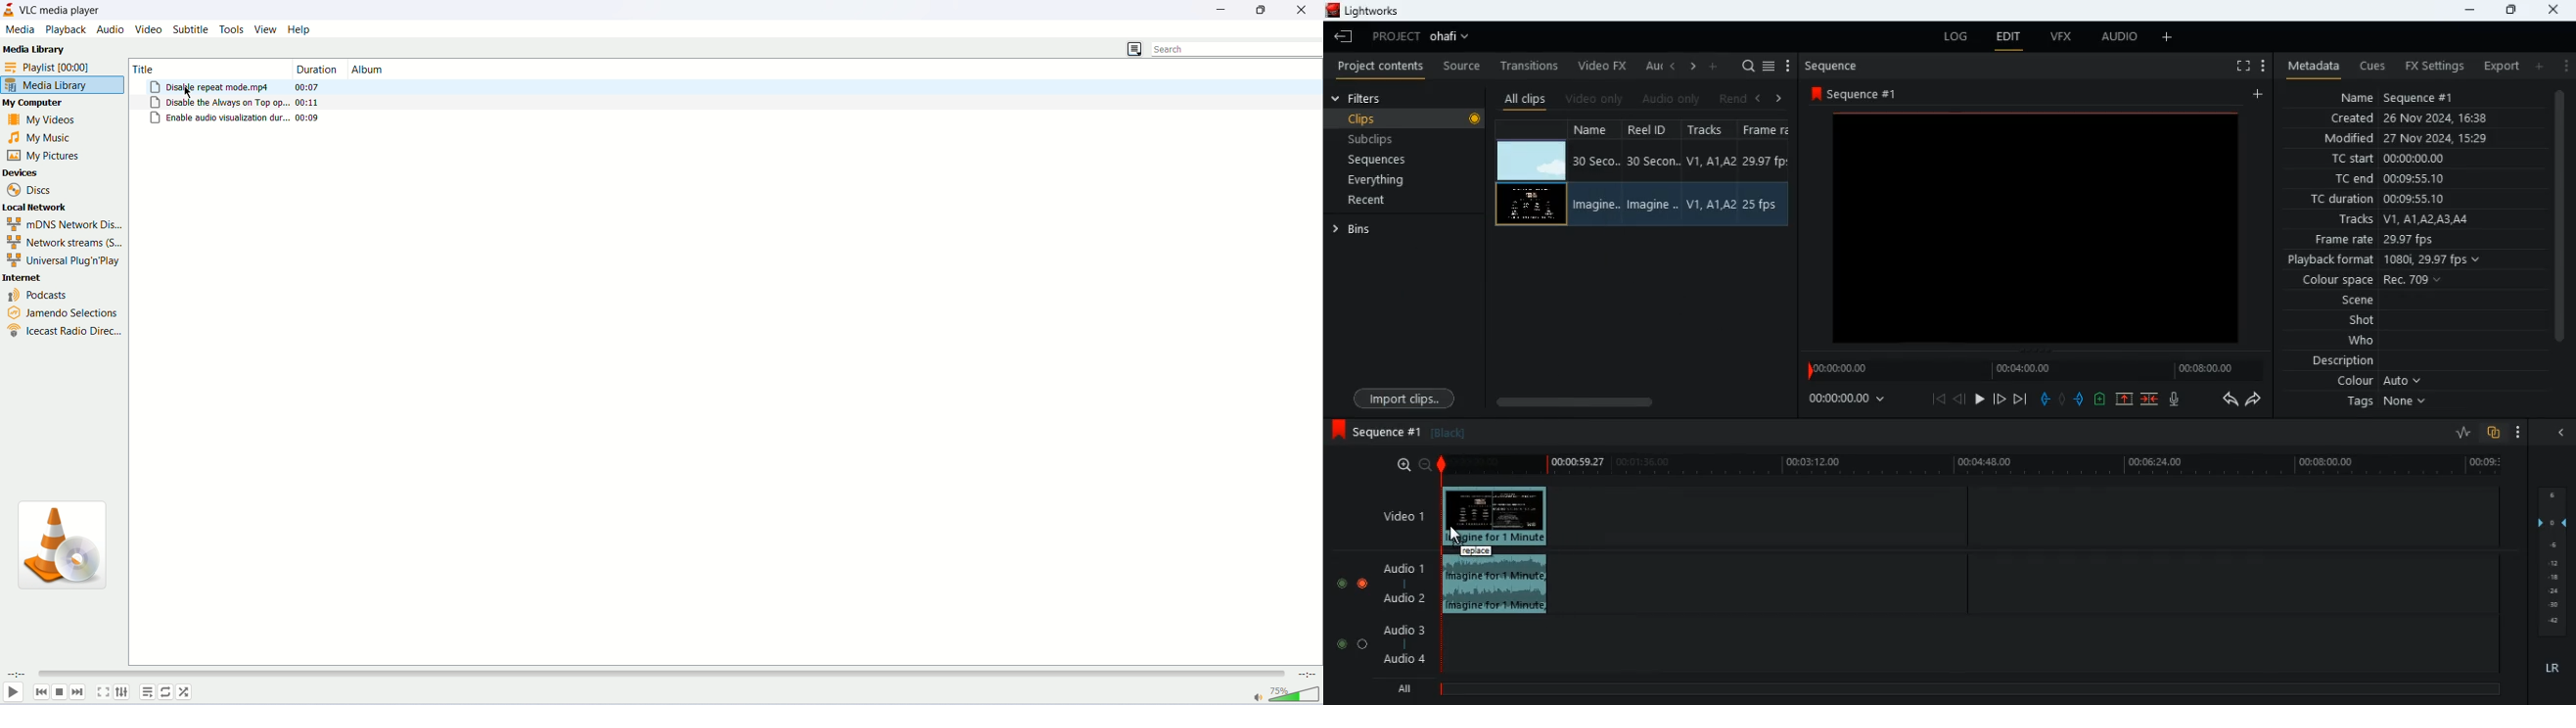 Image resolution: width=2576 pixels, height=728 pixels. Describe the element at coordinates (1238, 49) in the screenshot. I see `search` at that location.